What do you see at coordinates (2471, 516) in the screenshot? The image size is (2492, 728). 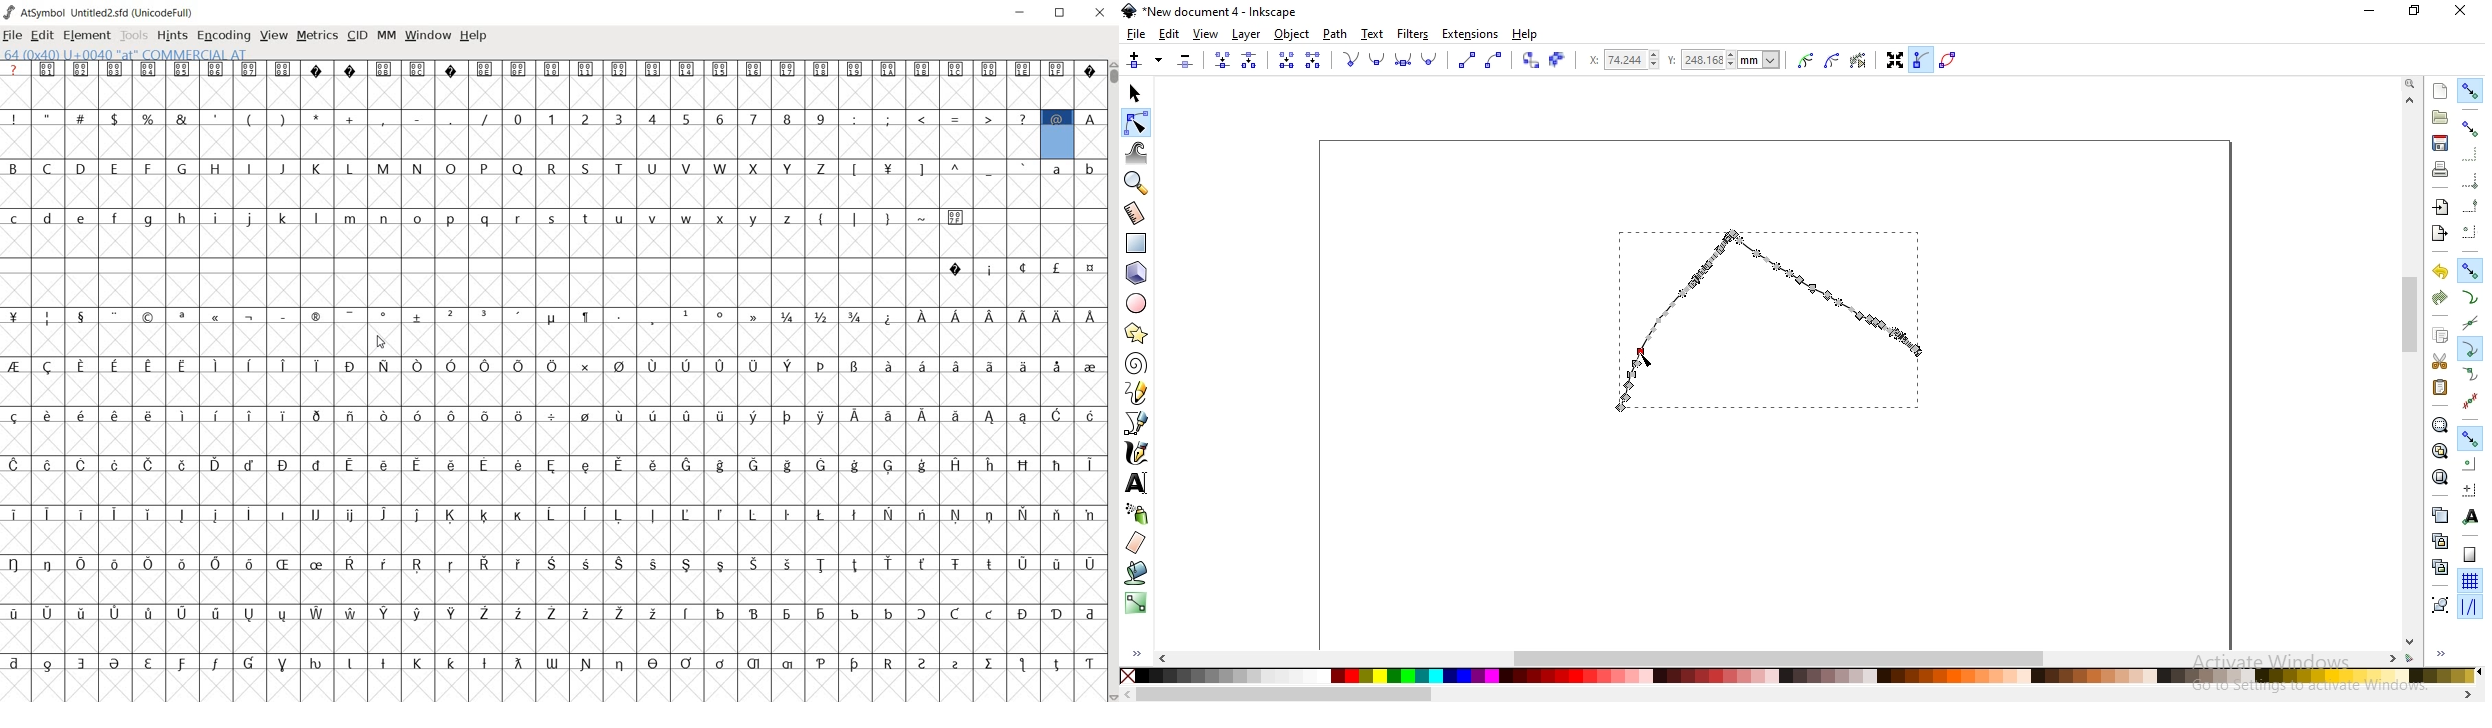 I see `snap text anchors and baseline` at bounding box center [2471, 516].